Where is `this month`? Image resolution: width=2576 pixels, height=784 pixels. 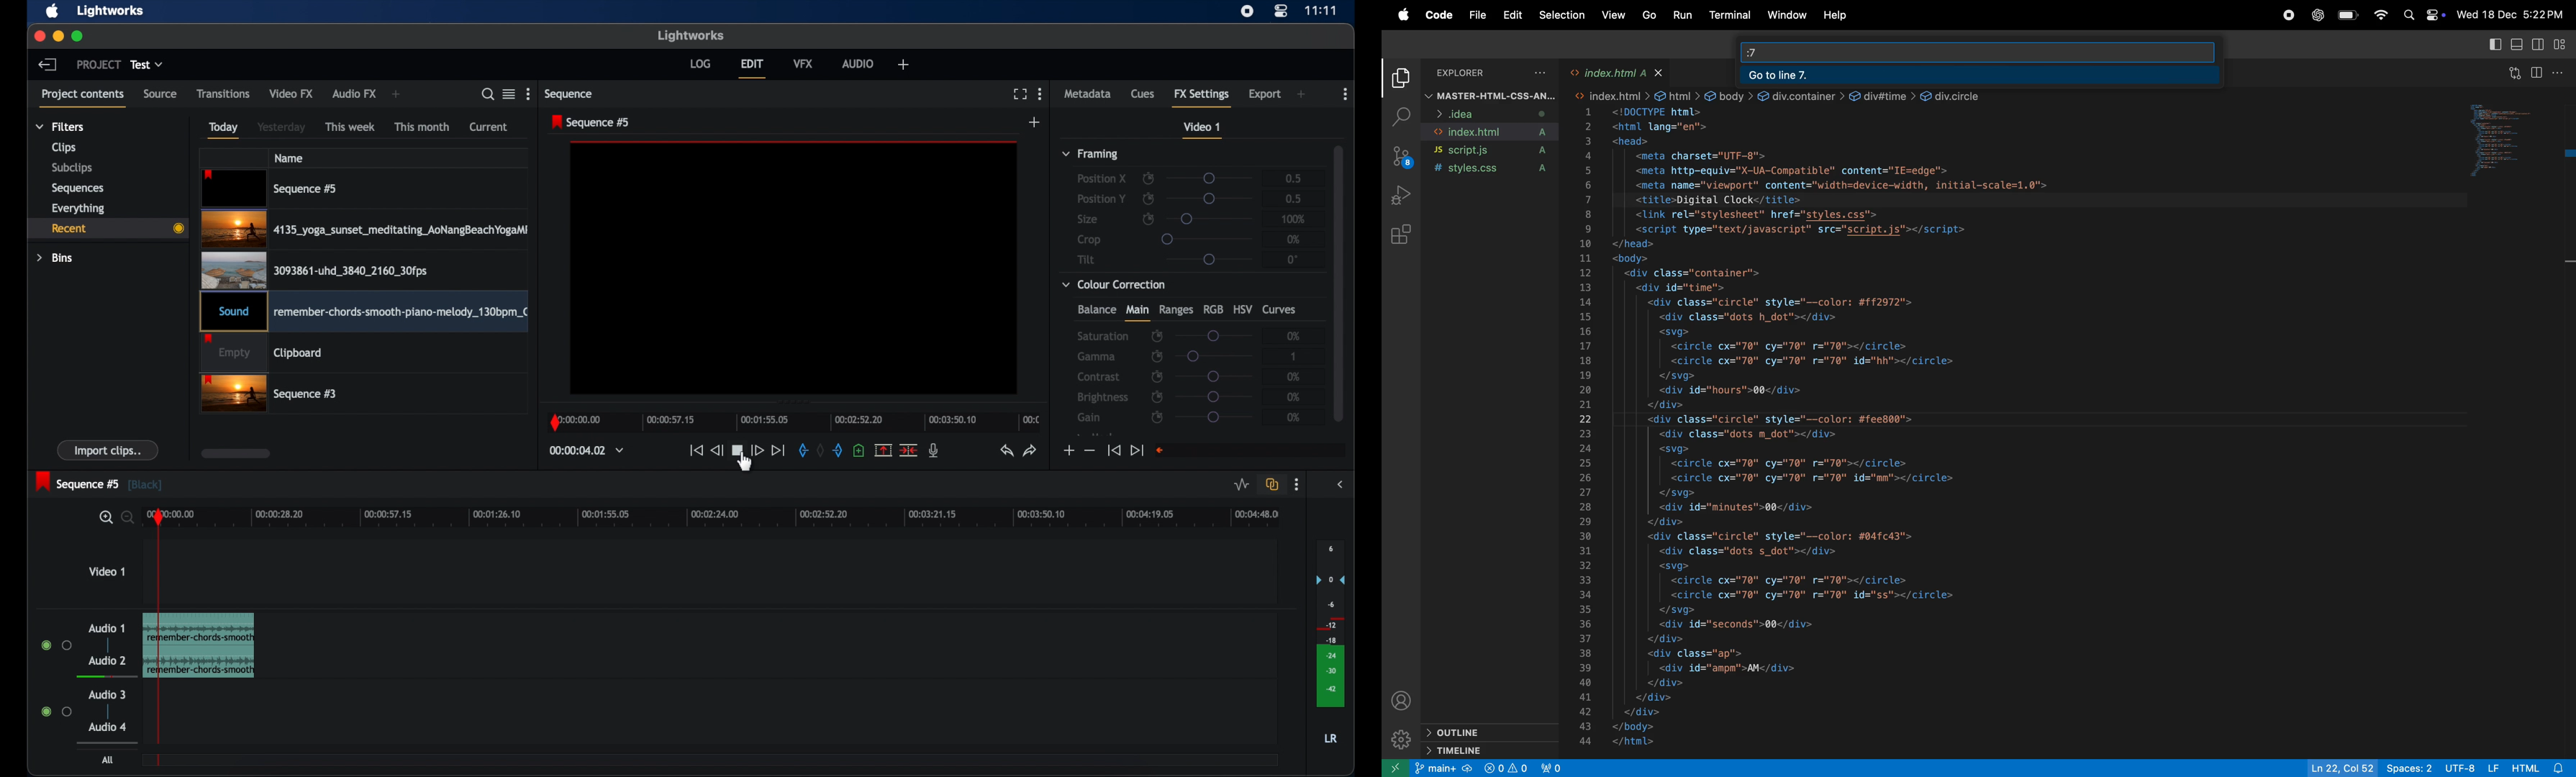 this month is located at coordinates (423, 127).